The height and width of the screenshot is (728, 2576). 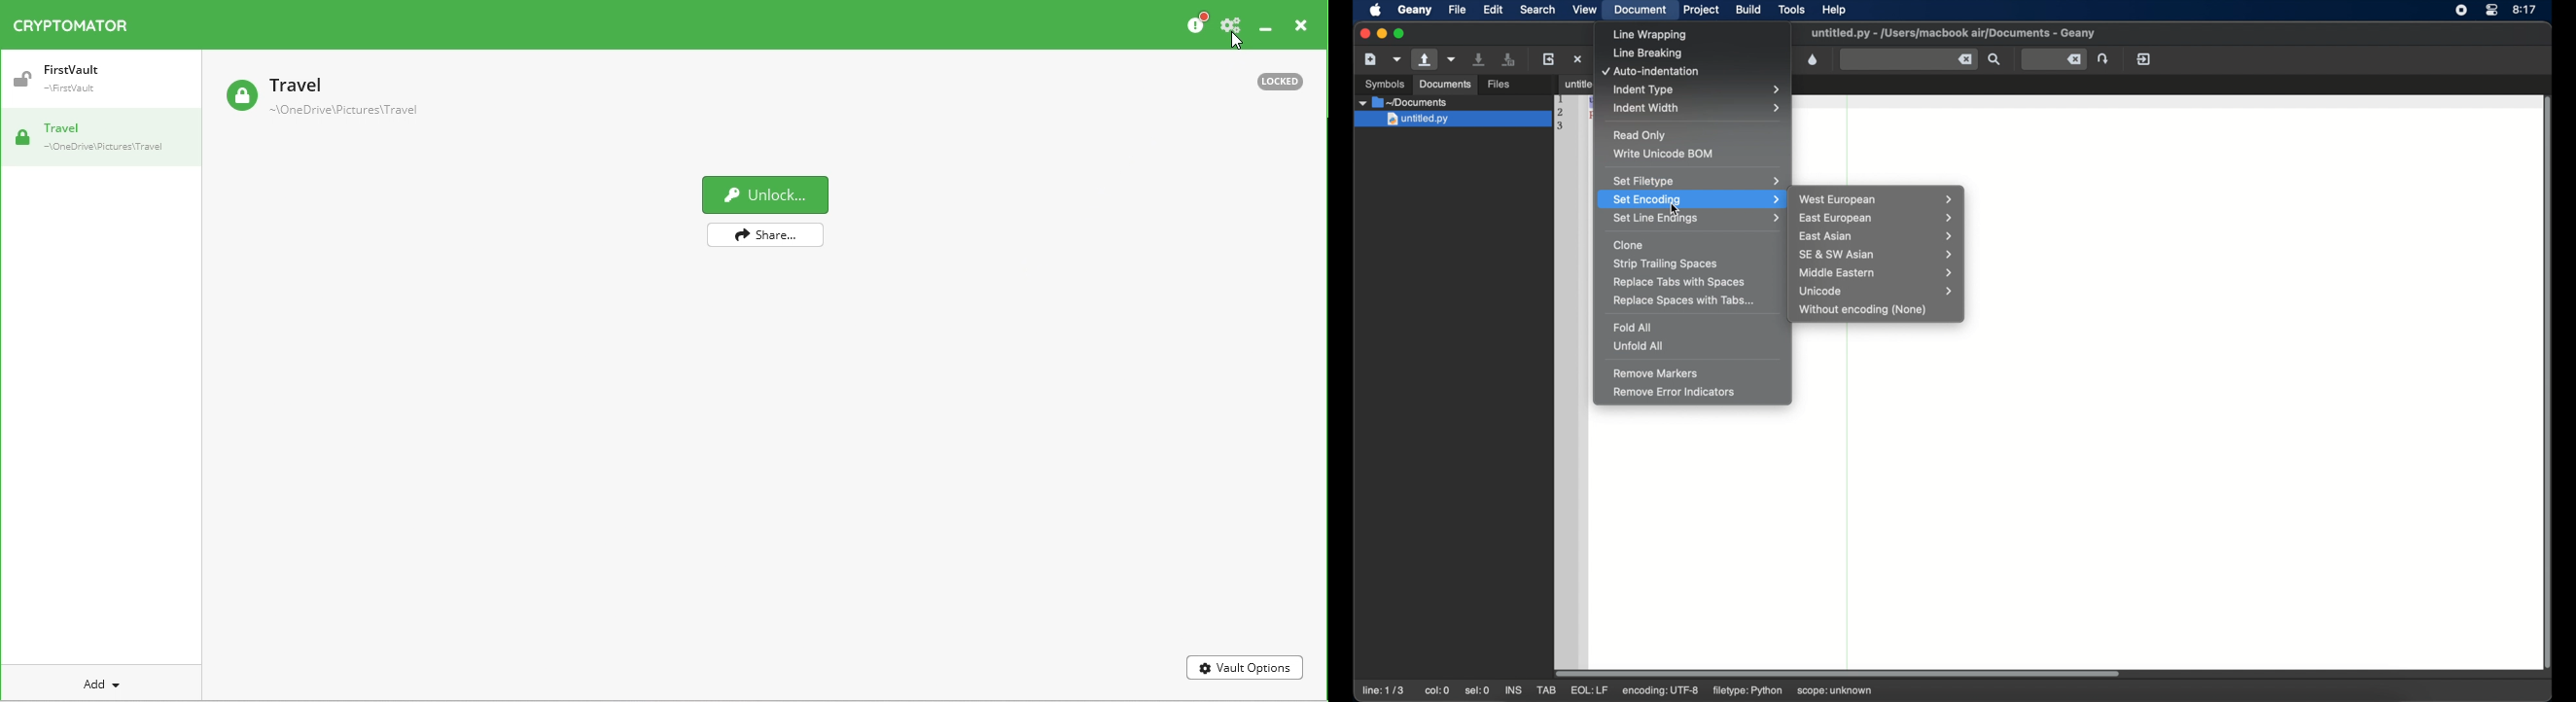 What do you see at coordinates (1878, 200) in the screenshot?
I see `west european menu` at bounding box center [1878, 200].